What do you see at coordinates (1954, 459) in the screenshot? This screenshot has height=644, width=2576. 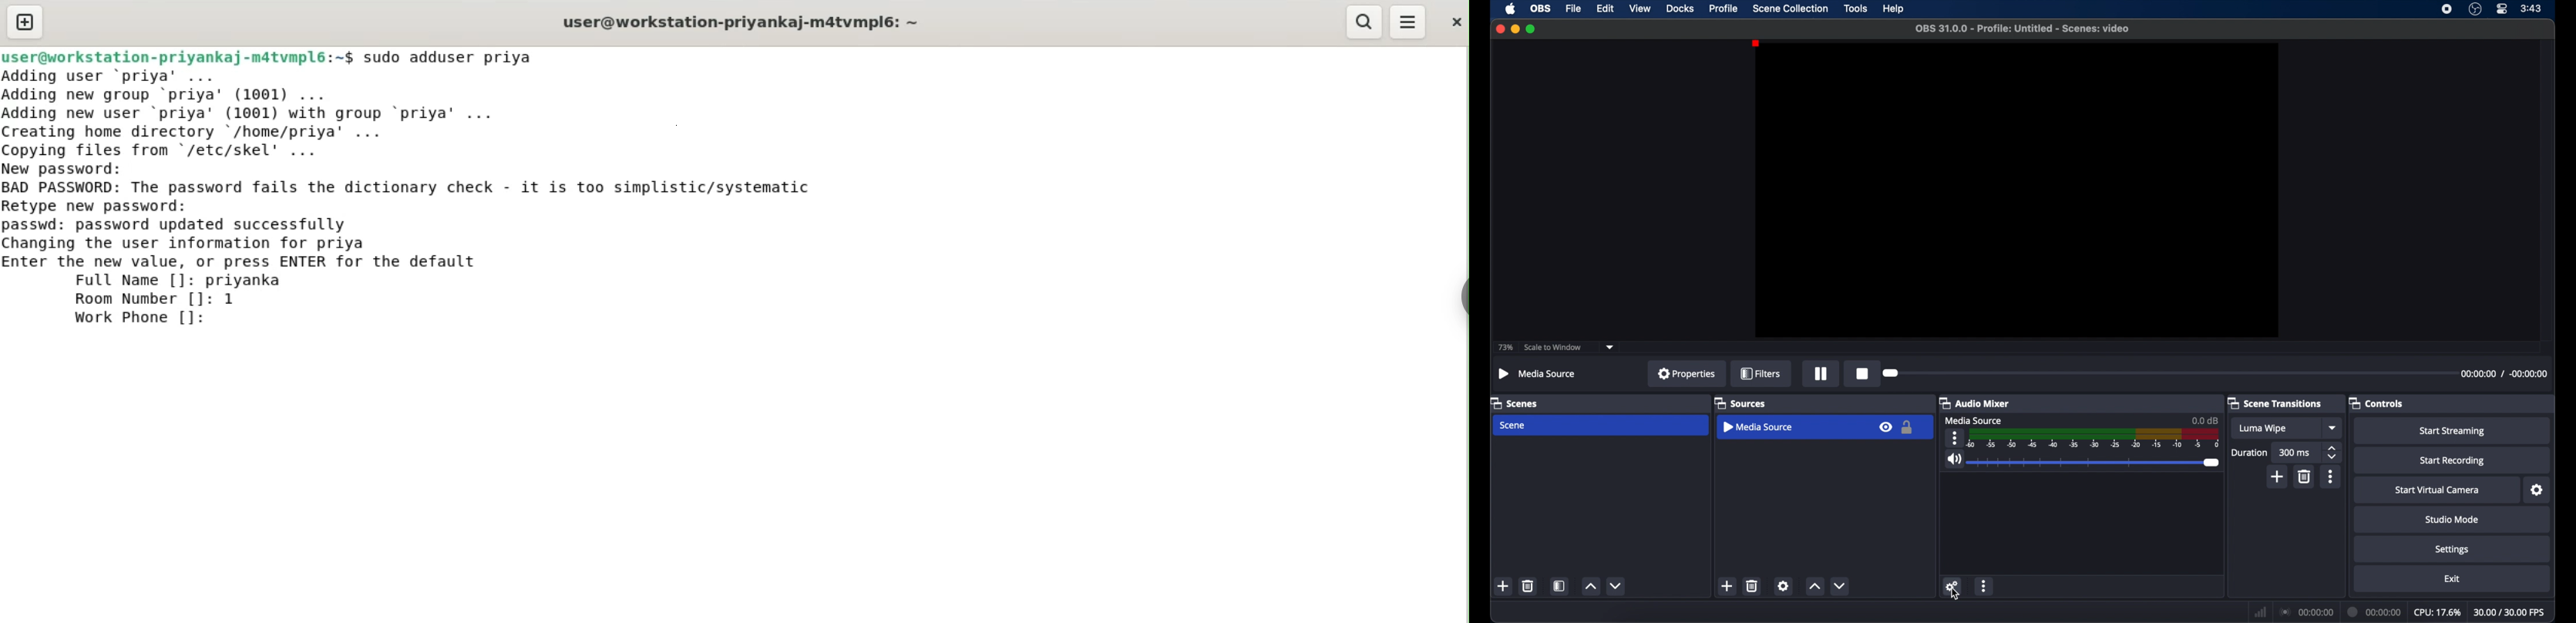 I see `volume` at bounding box center [1954, 459].